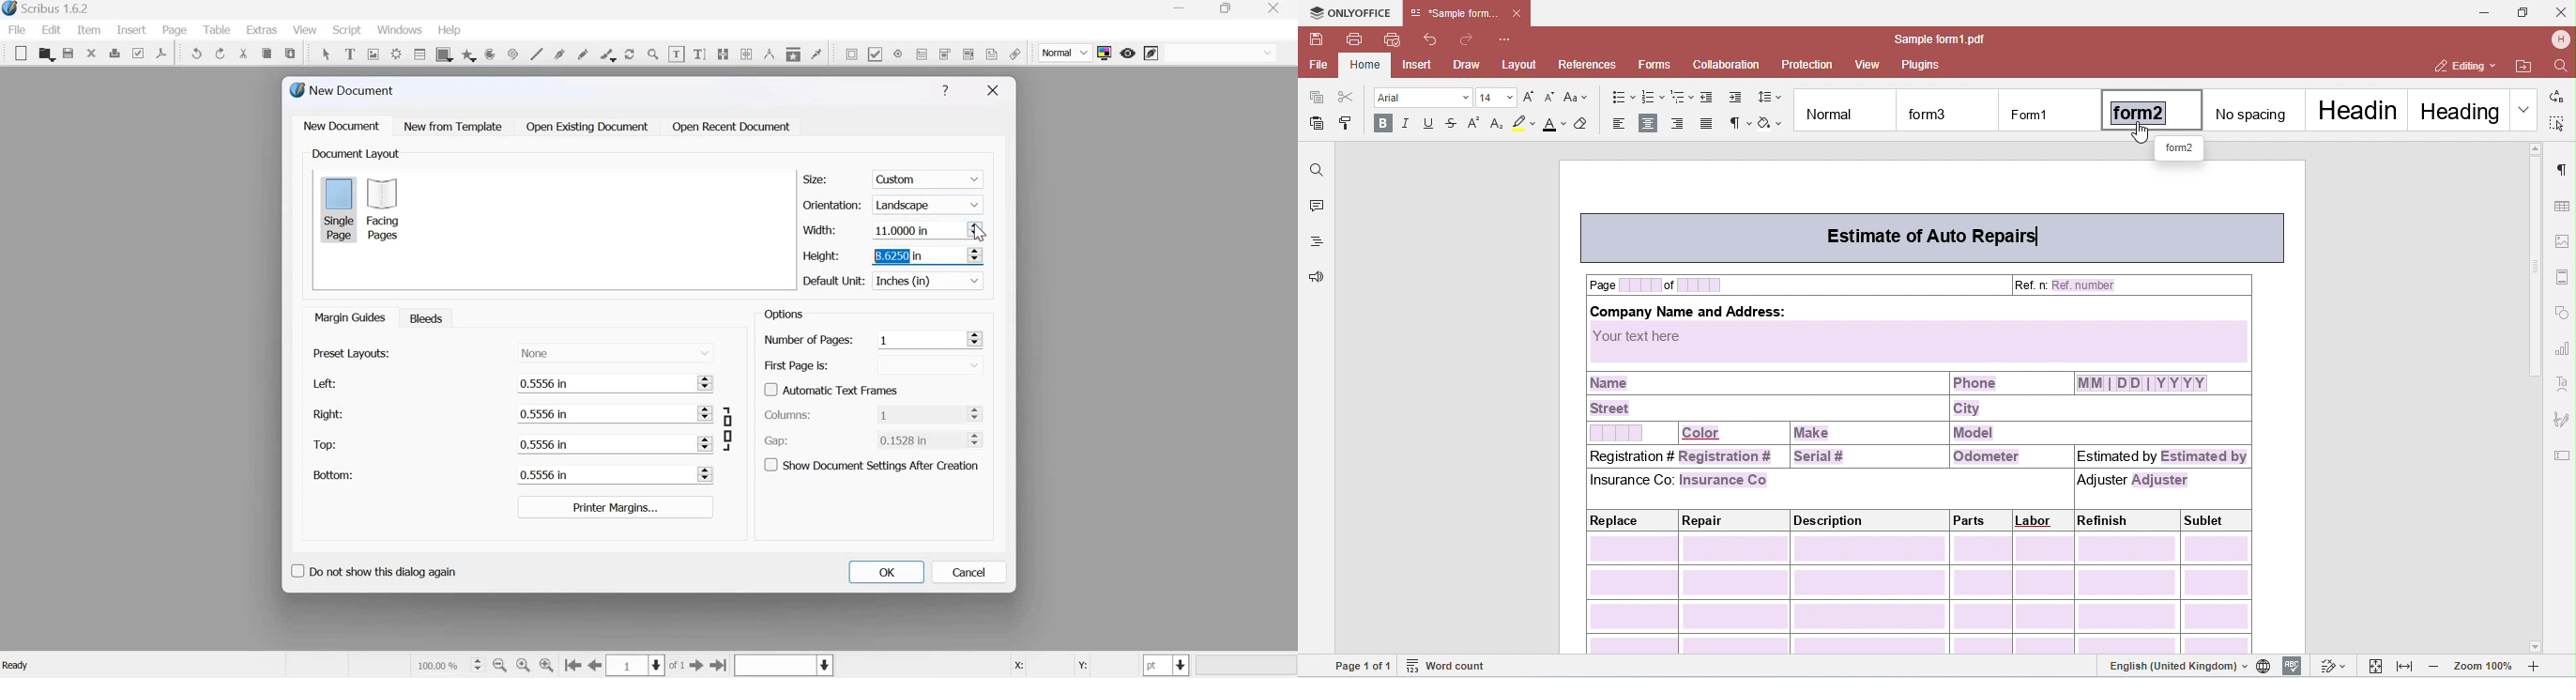 The width and height of the screenshot is (2576, 700). What do you see at coordinates (809, 341) in the screenshot?
I see `Number of Pages:` at bounding box center [809, 341].